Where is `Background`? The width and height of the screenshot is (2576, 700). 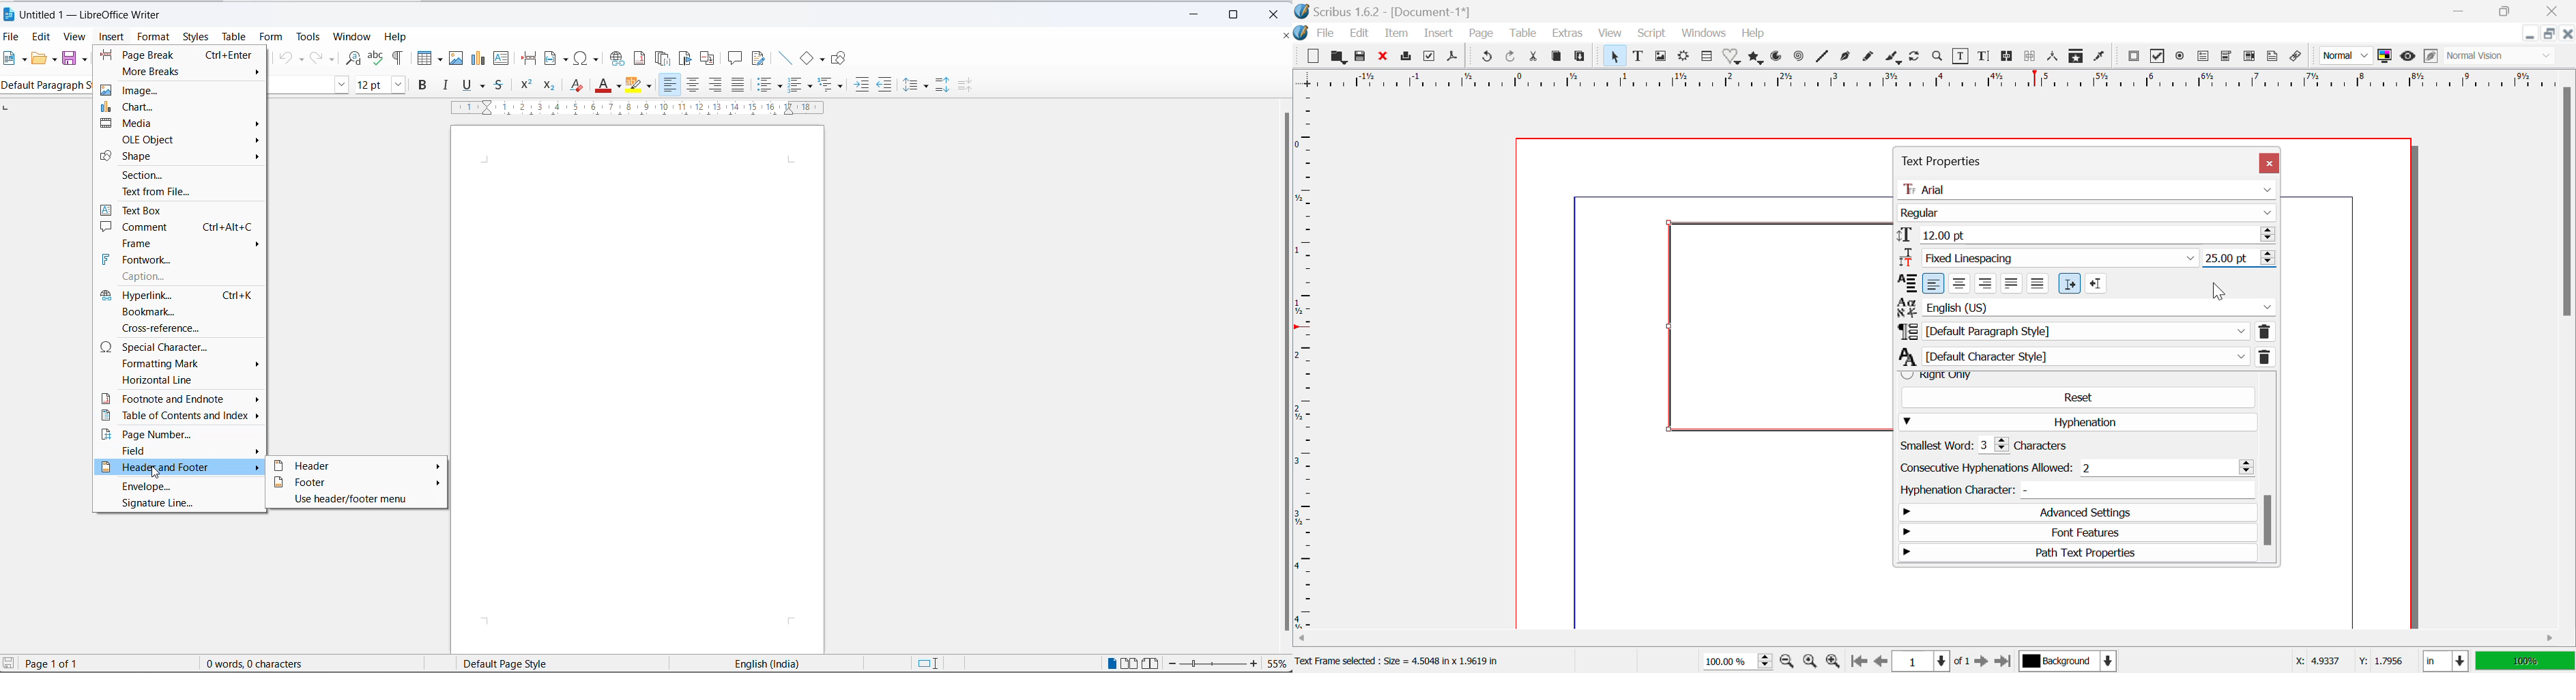 Background is located at coordinates (2067, 660).